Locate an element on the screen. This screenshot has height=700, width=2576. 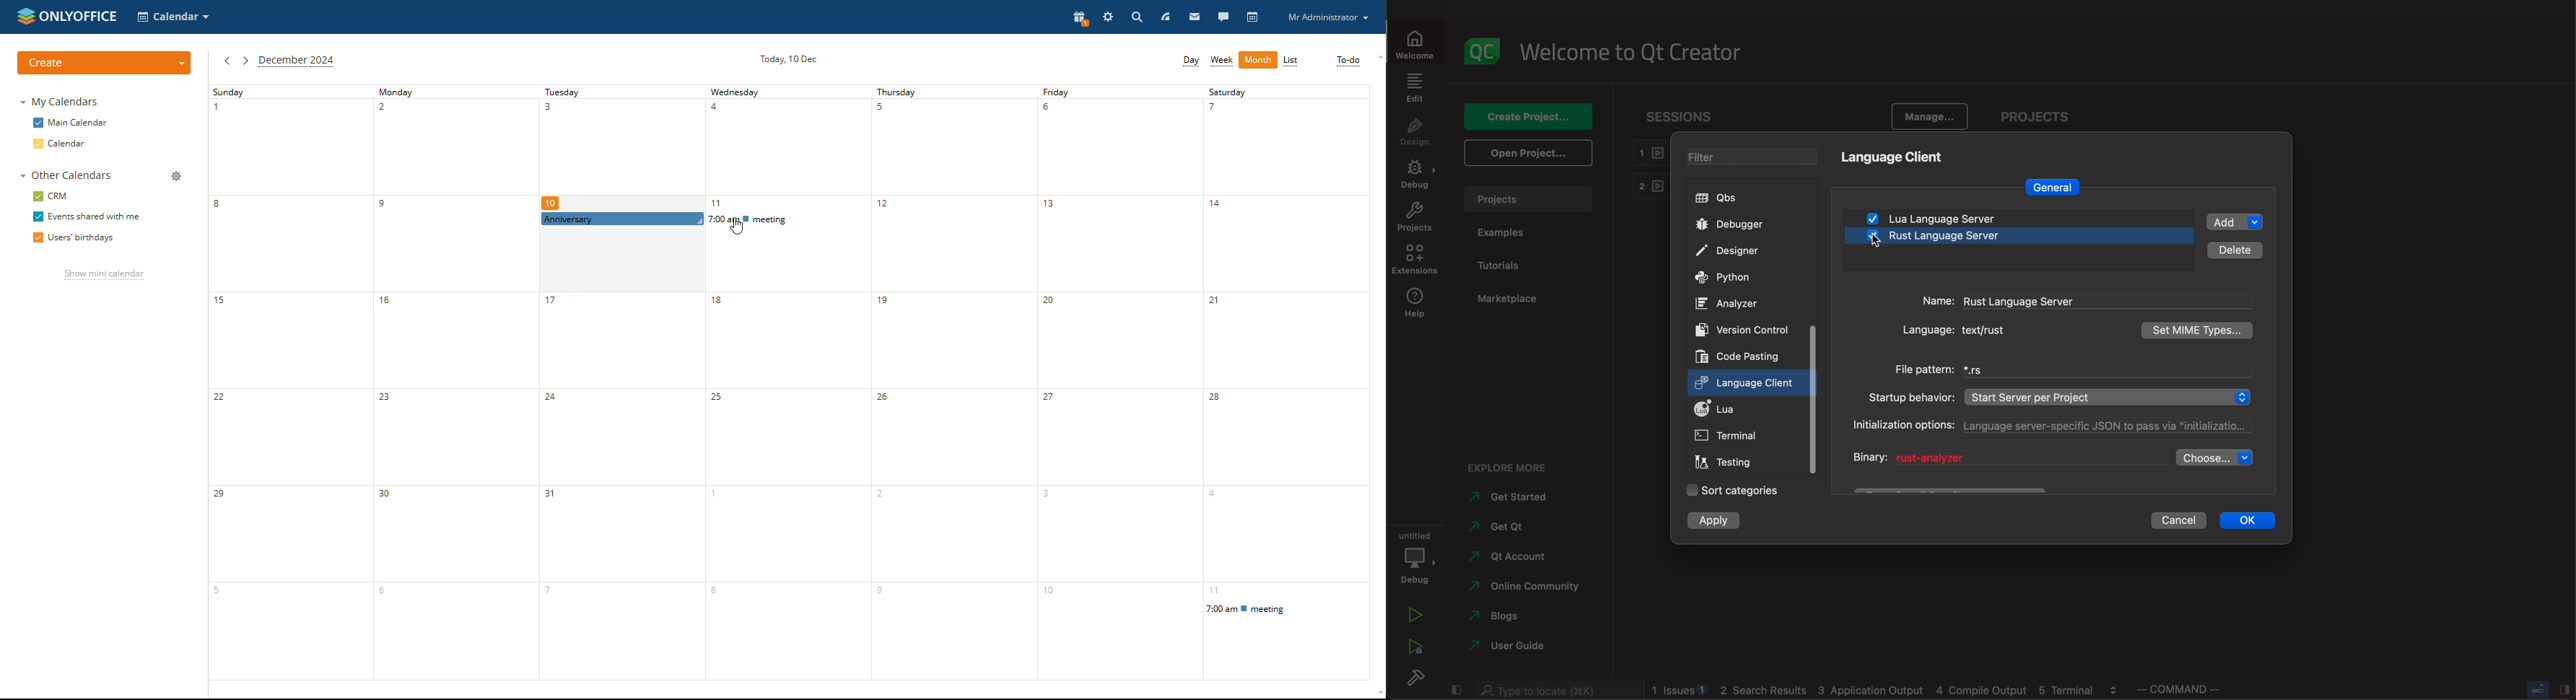
command is located at coordinates (2186, 689).